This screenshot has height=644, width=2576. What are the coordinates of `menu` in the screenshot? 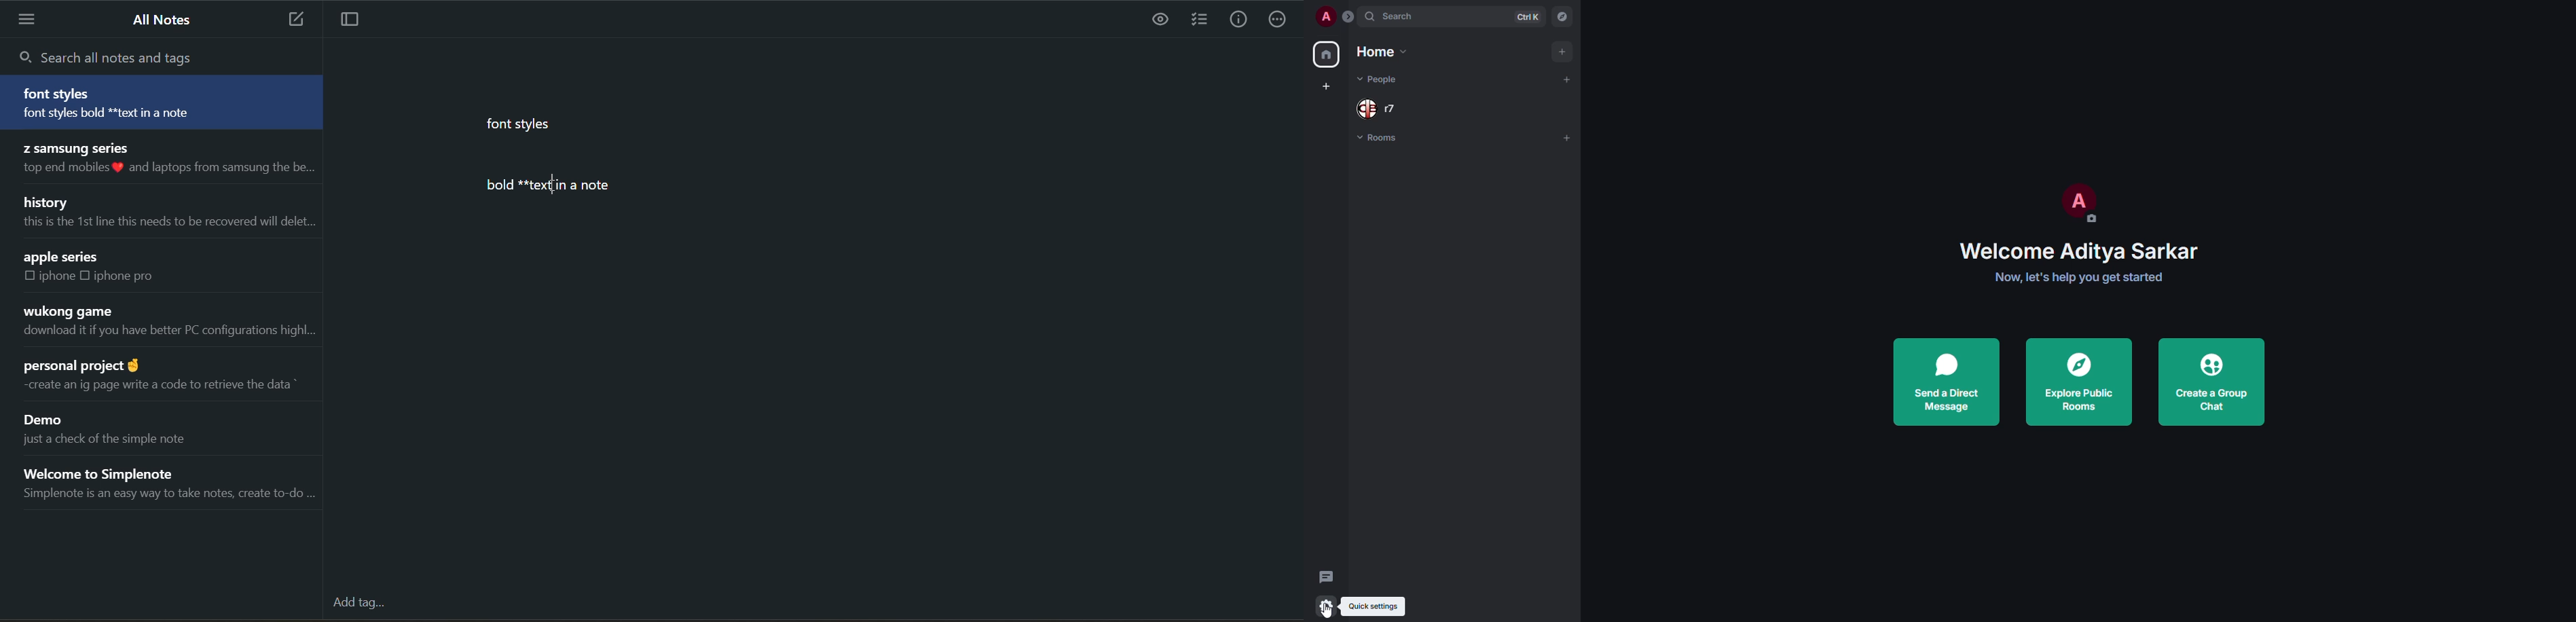 It's located at (29, 19).